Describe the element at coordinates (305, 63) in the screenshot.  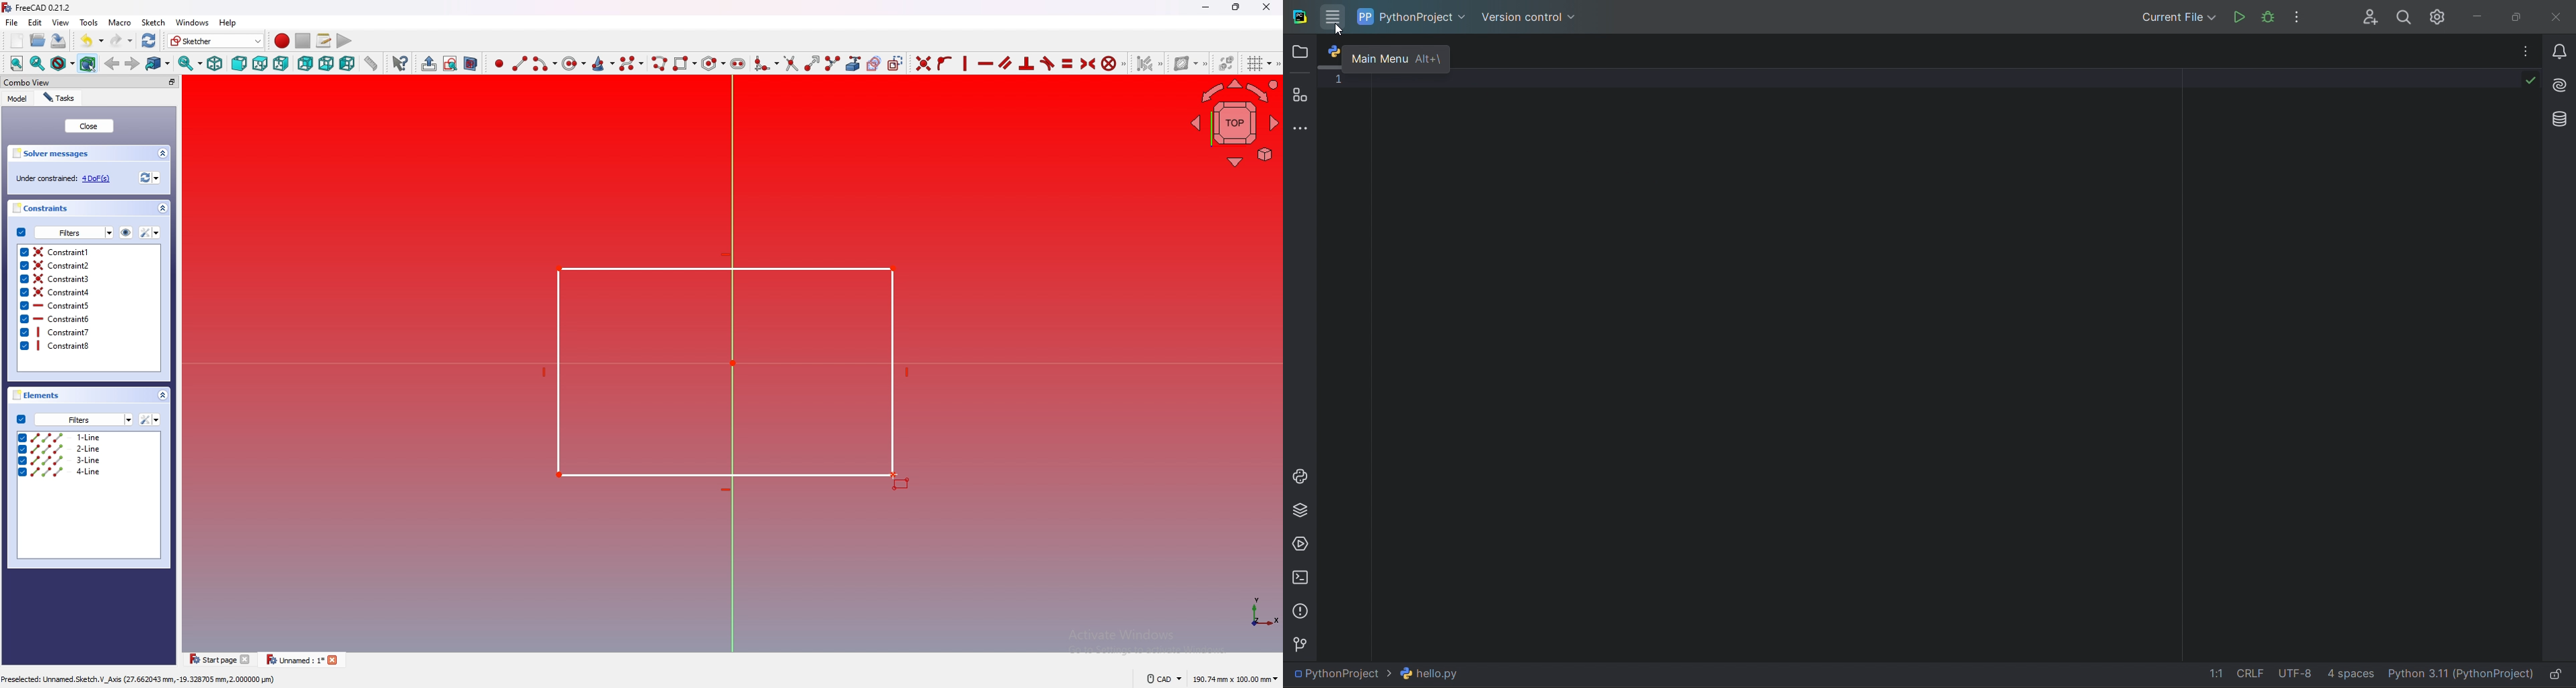
I see `rear` at that location.